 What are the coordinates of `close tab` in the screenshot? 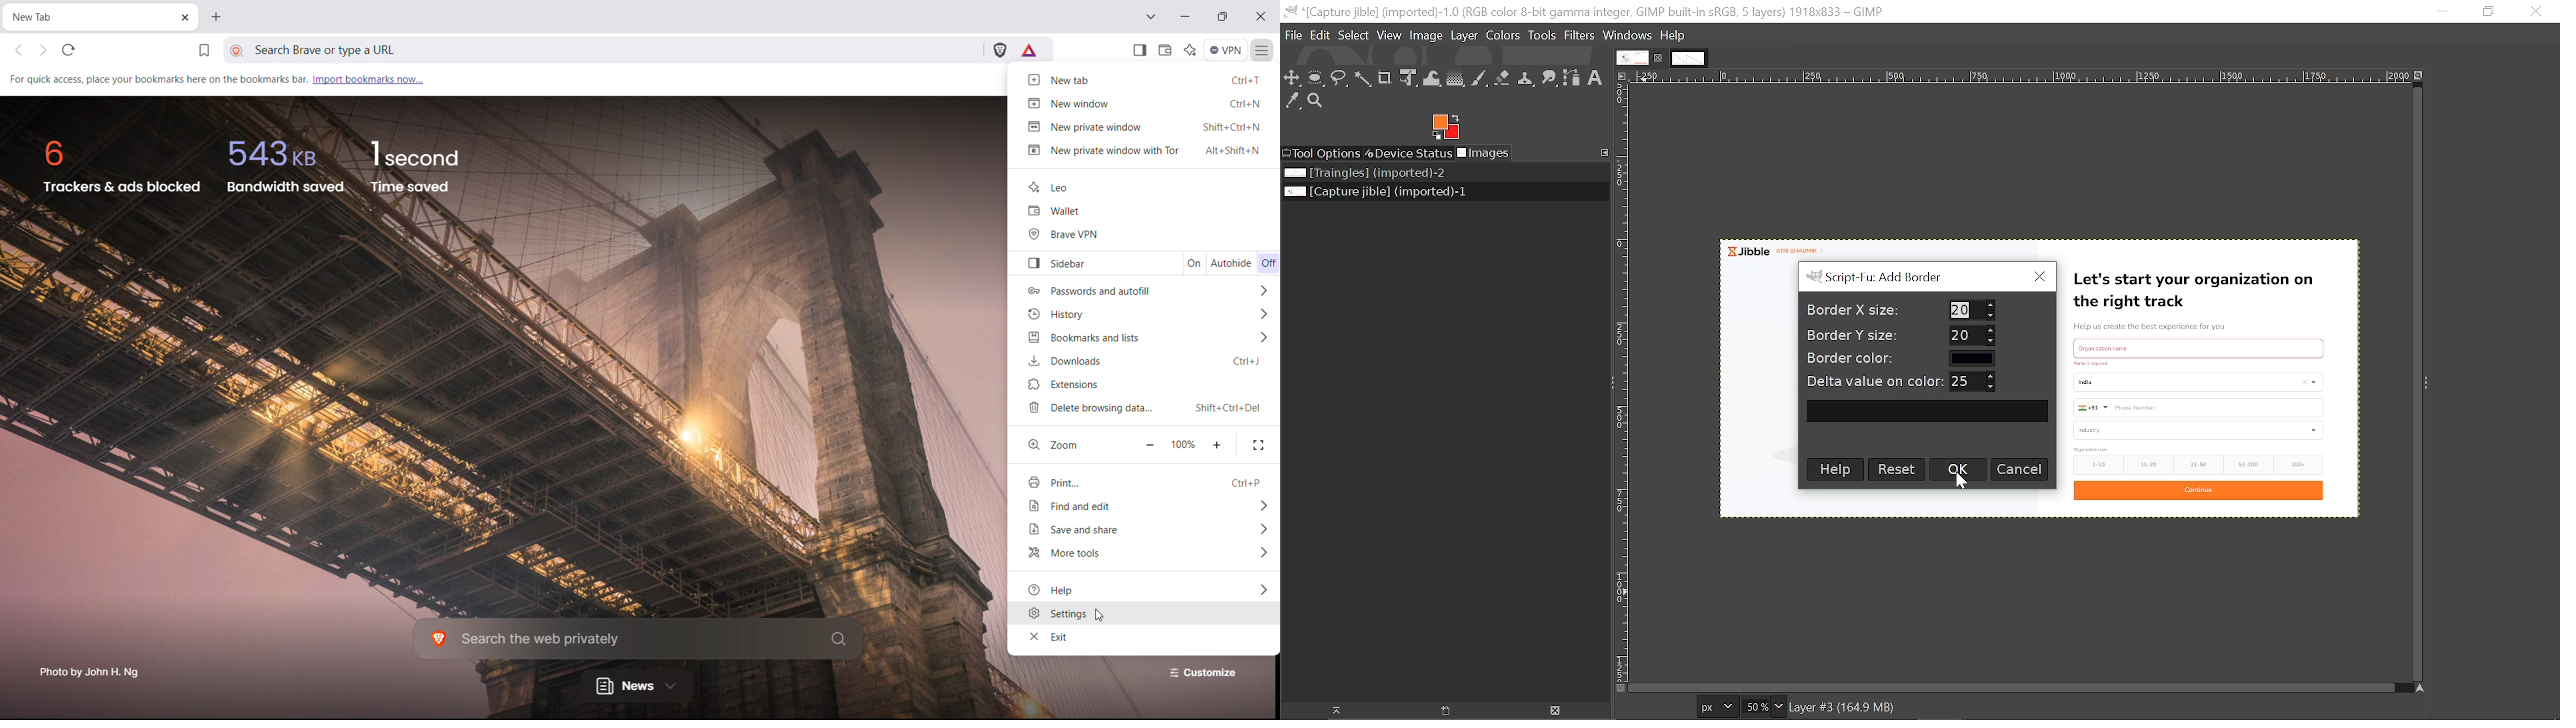 It's located at (184, 17).